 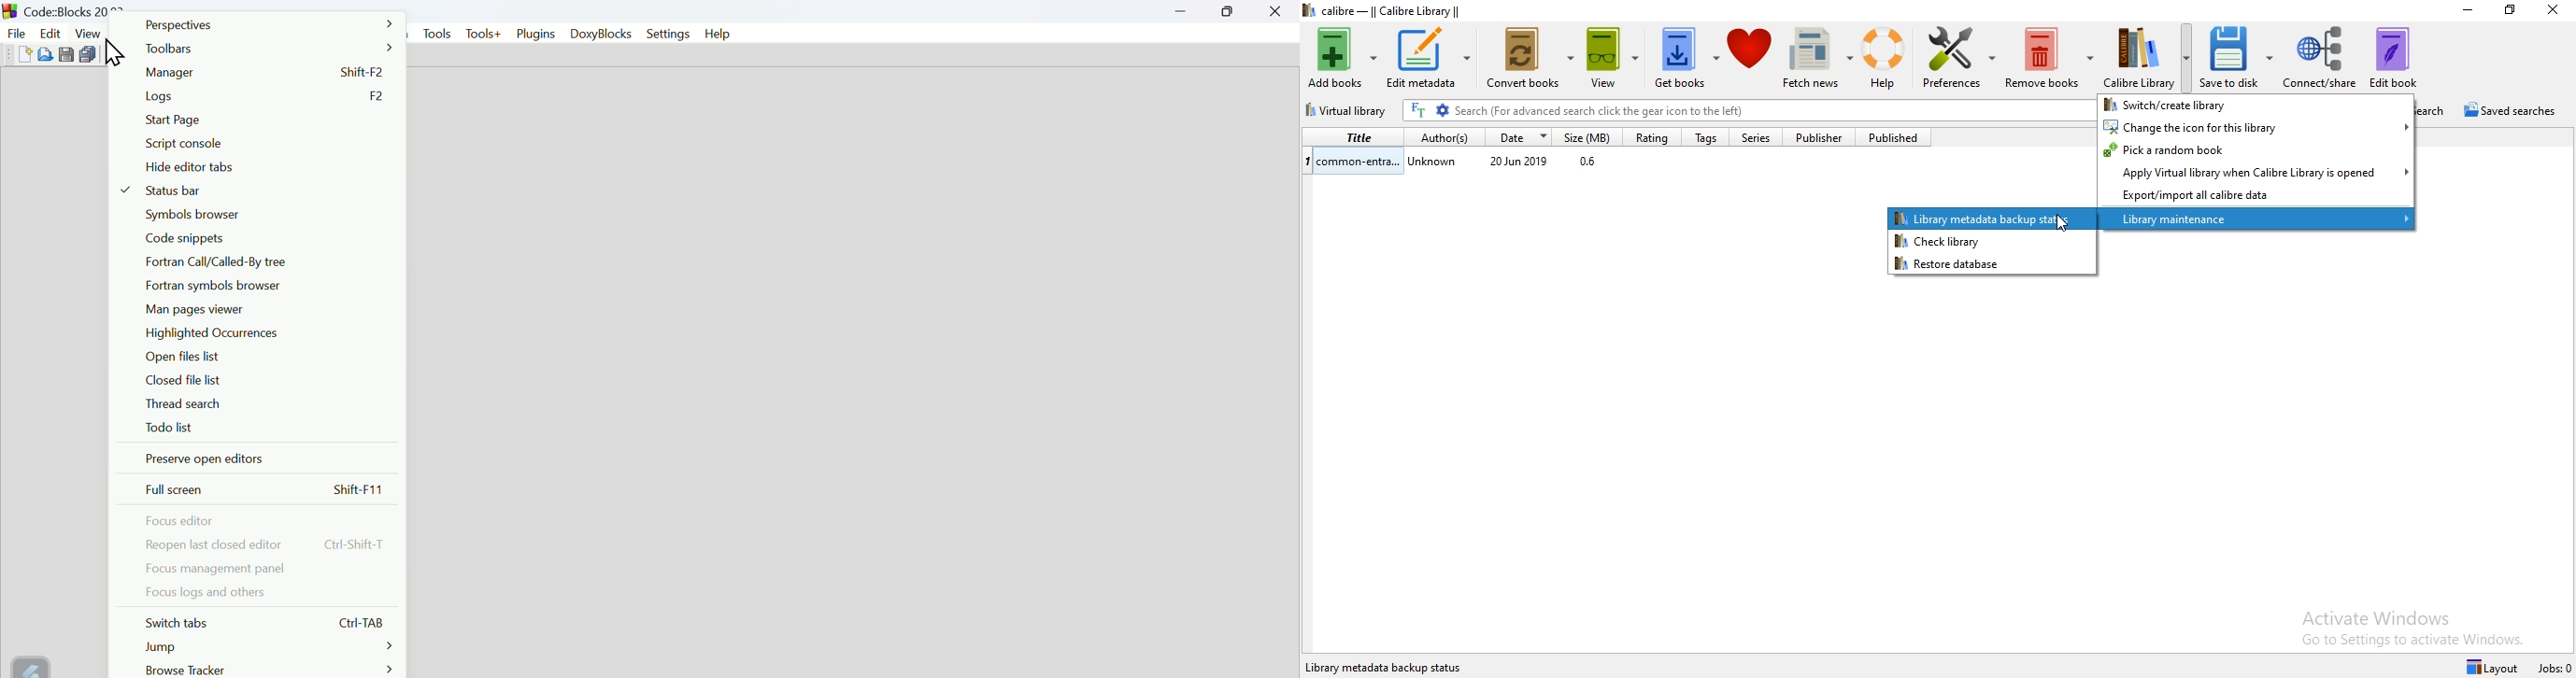 I want to click on Status bar, so click(x=183, y=189).